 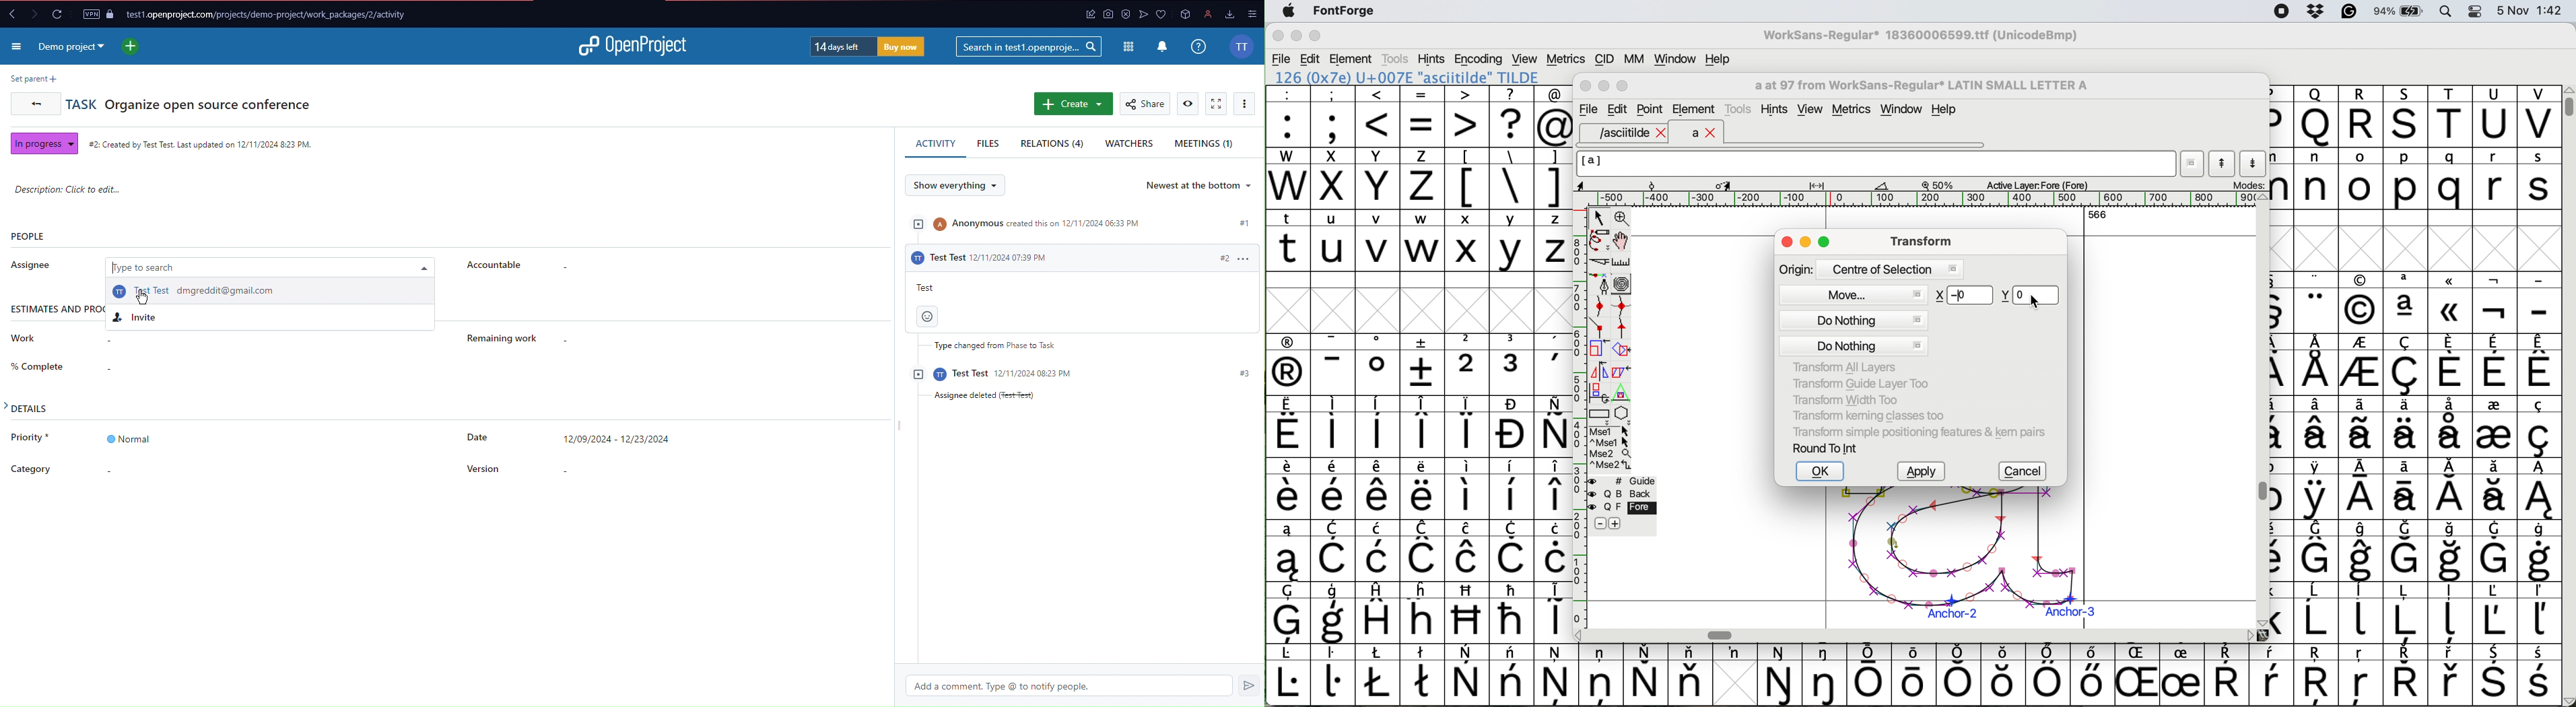 What do you see at coordinates (1244, 45) in the screenshot?
I see `Account` at bounding box center [1244, 45].